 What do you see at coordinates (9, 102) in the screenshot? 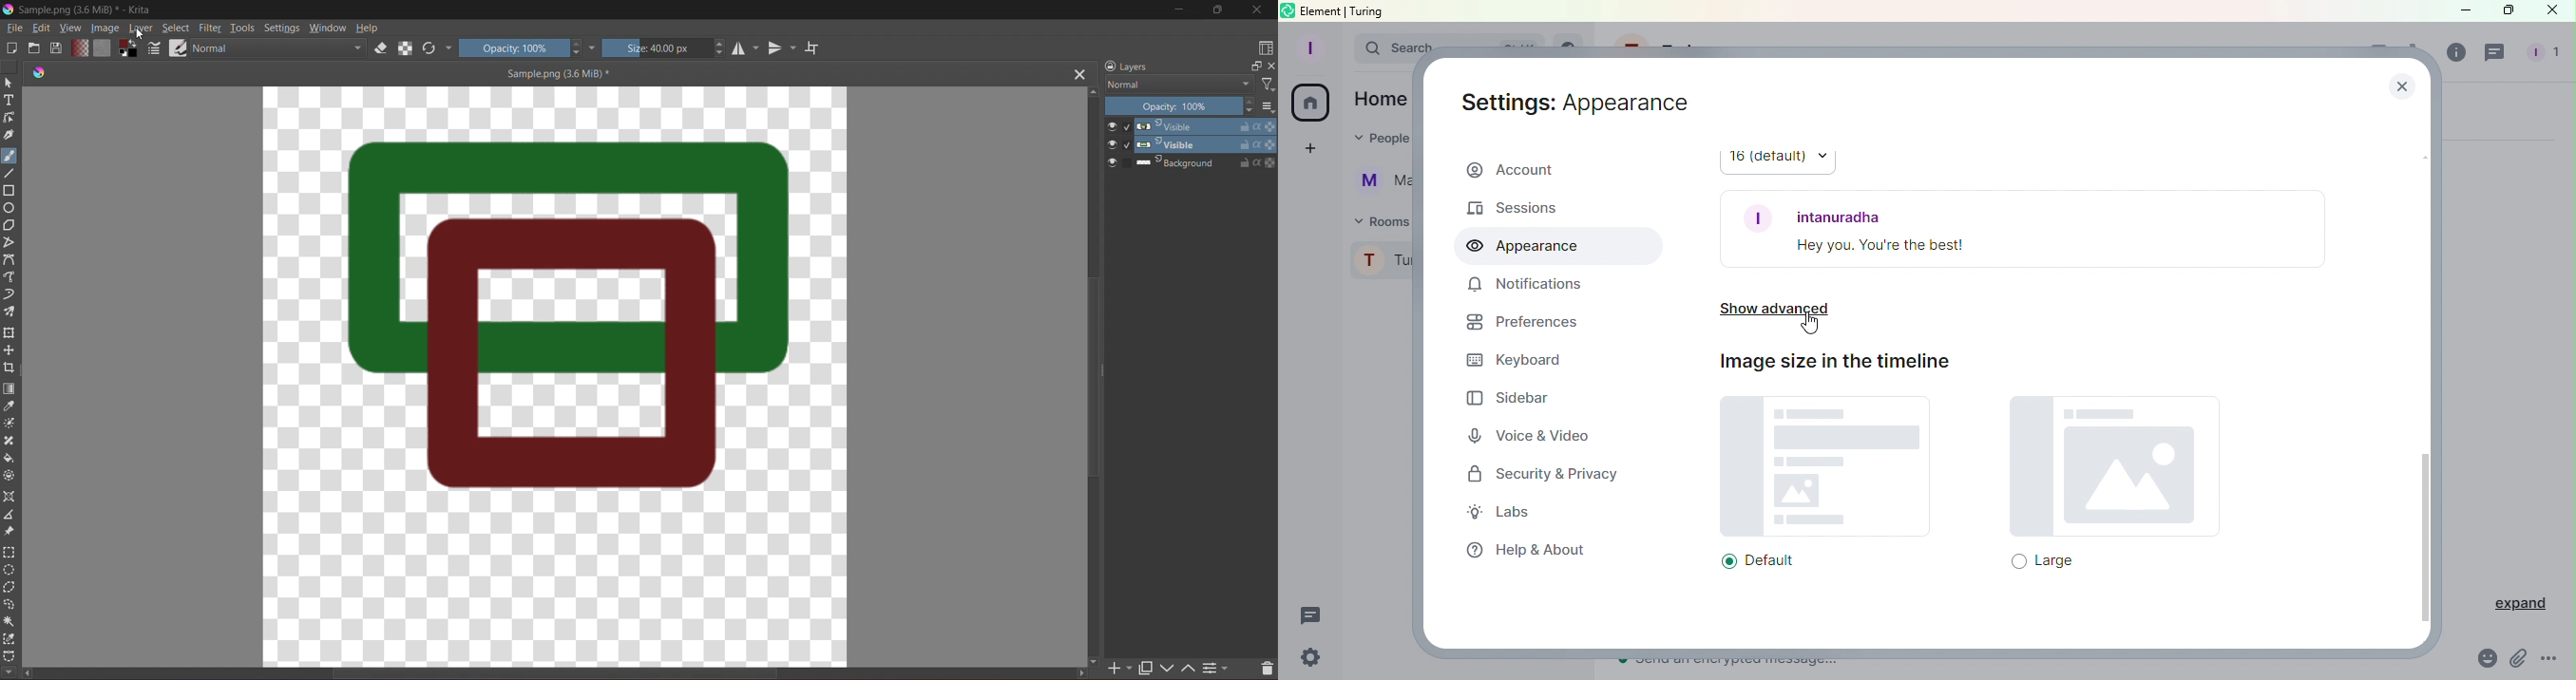
I see `Text` at bounding box center [9, 102].